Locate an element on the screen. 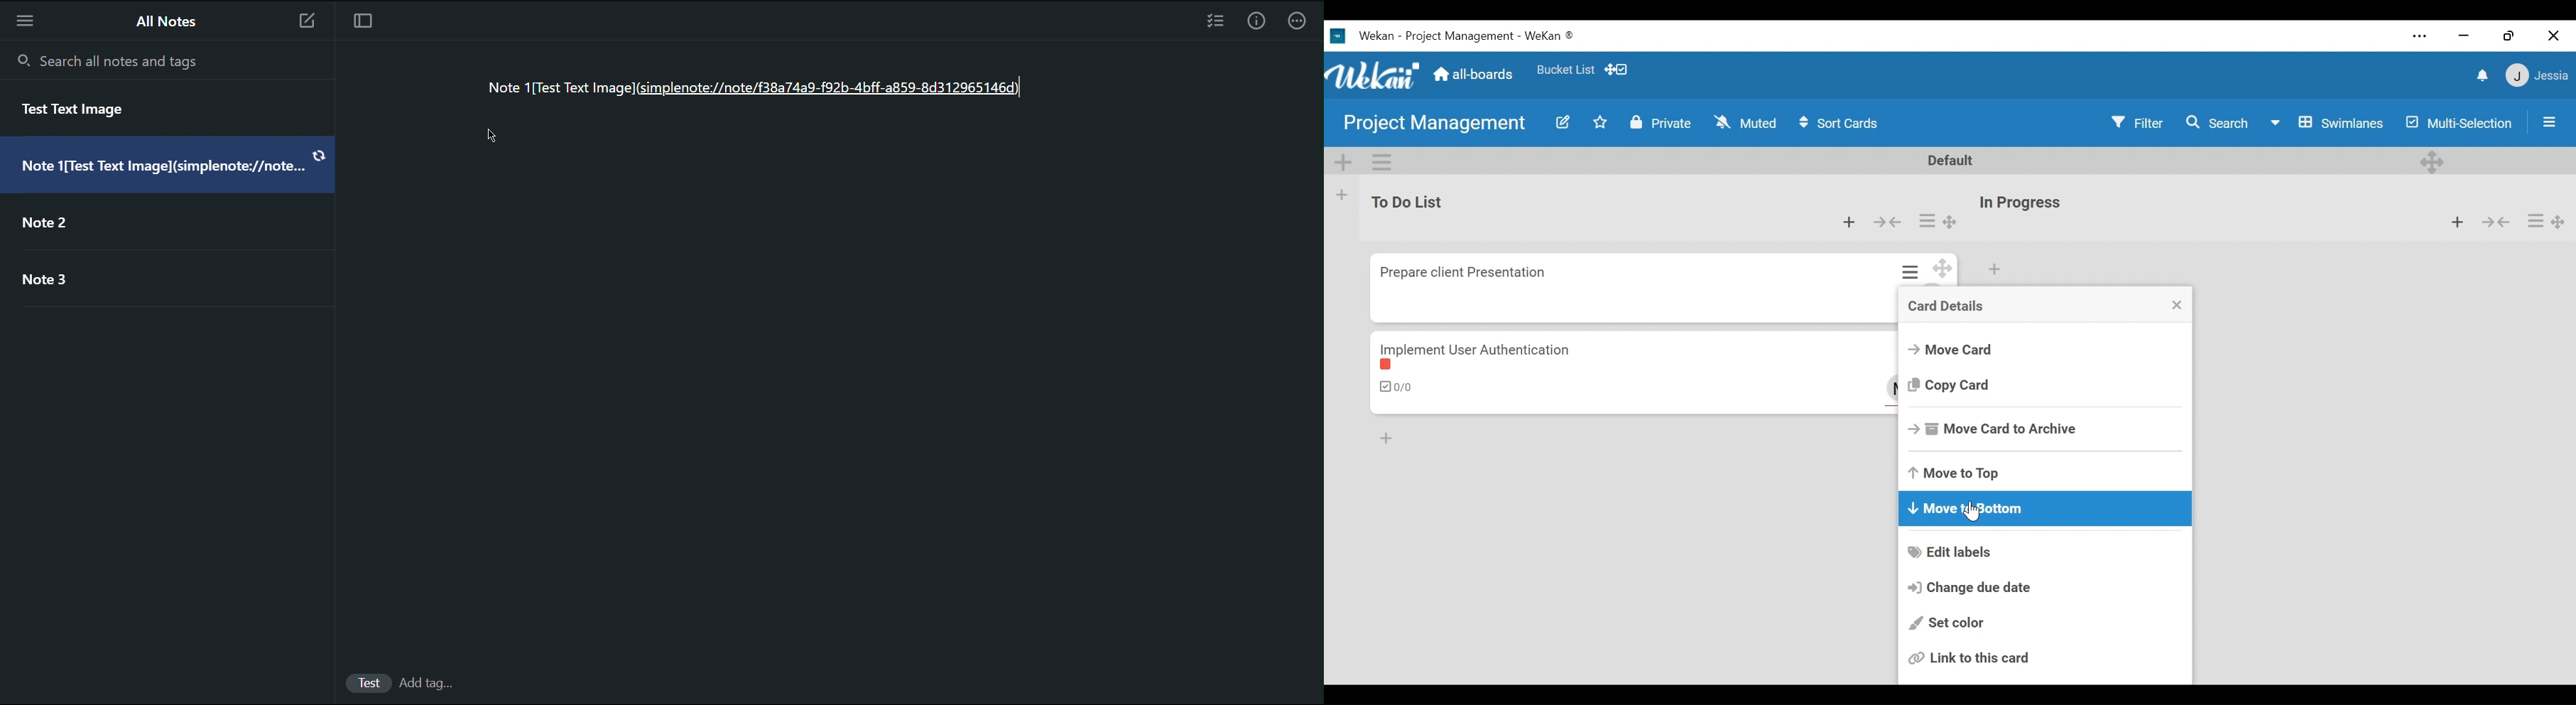 Image resolution: width=2576 pixels, height=728 pixels. Edit labels is located at coordinates (1949, 552).